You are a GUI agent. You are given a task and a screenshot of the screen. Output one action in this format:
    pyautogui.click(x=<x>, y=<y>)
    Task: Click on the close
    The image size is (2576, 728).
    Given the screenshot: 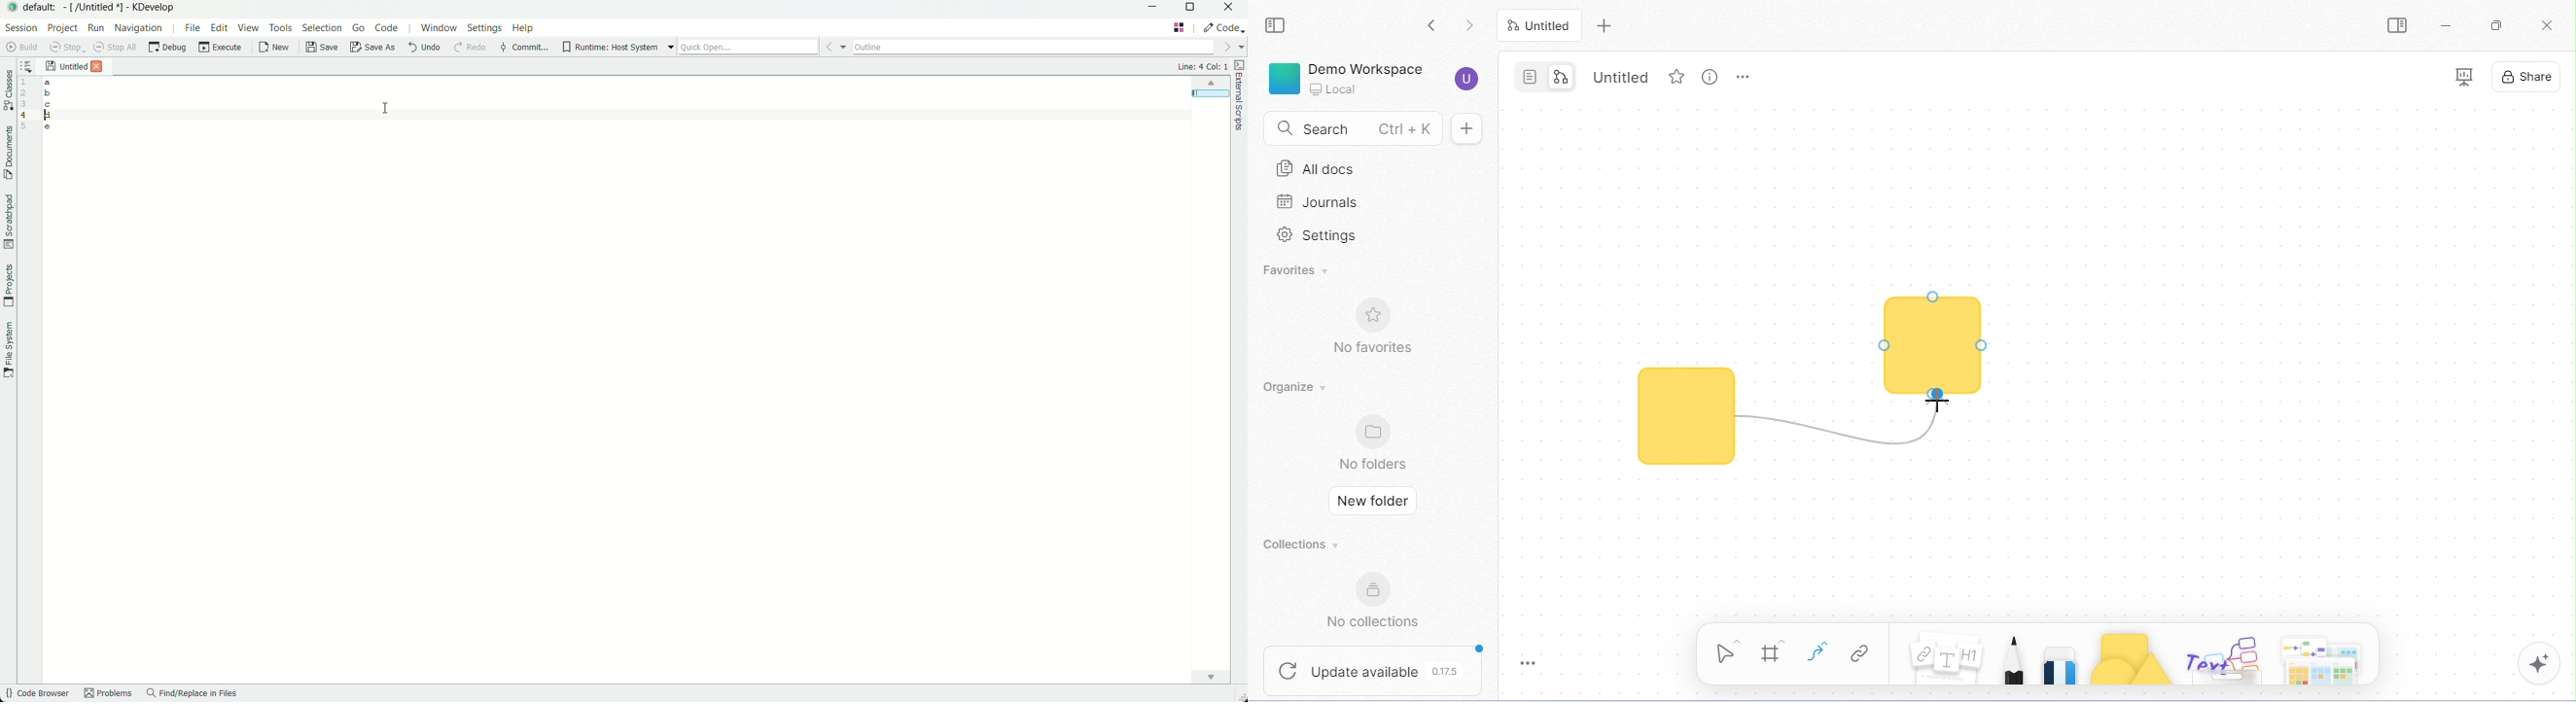 What is the action you would take?
    pyautogui.click(x=2550, y=25)
    